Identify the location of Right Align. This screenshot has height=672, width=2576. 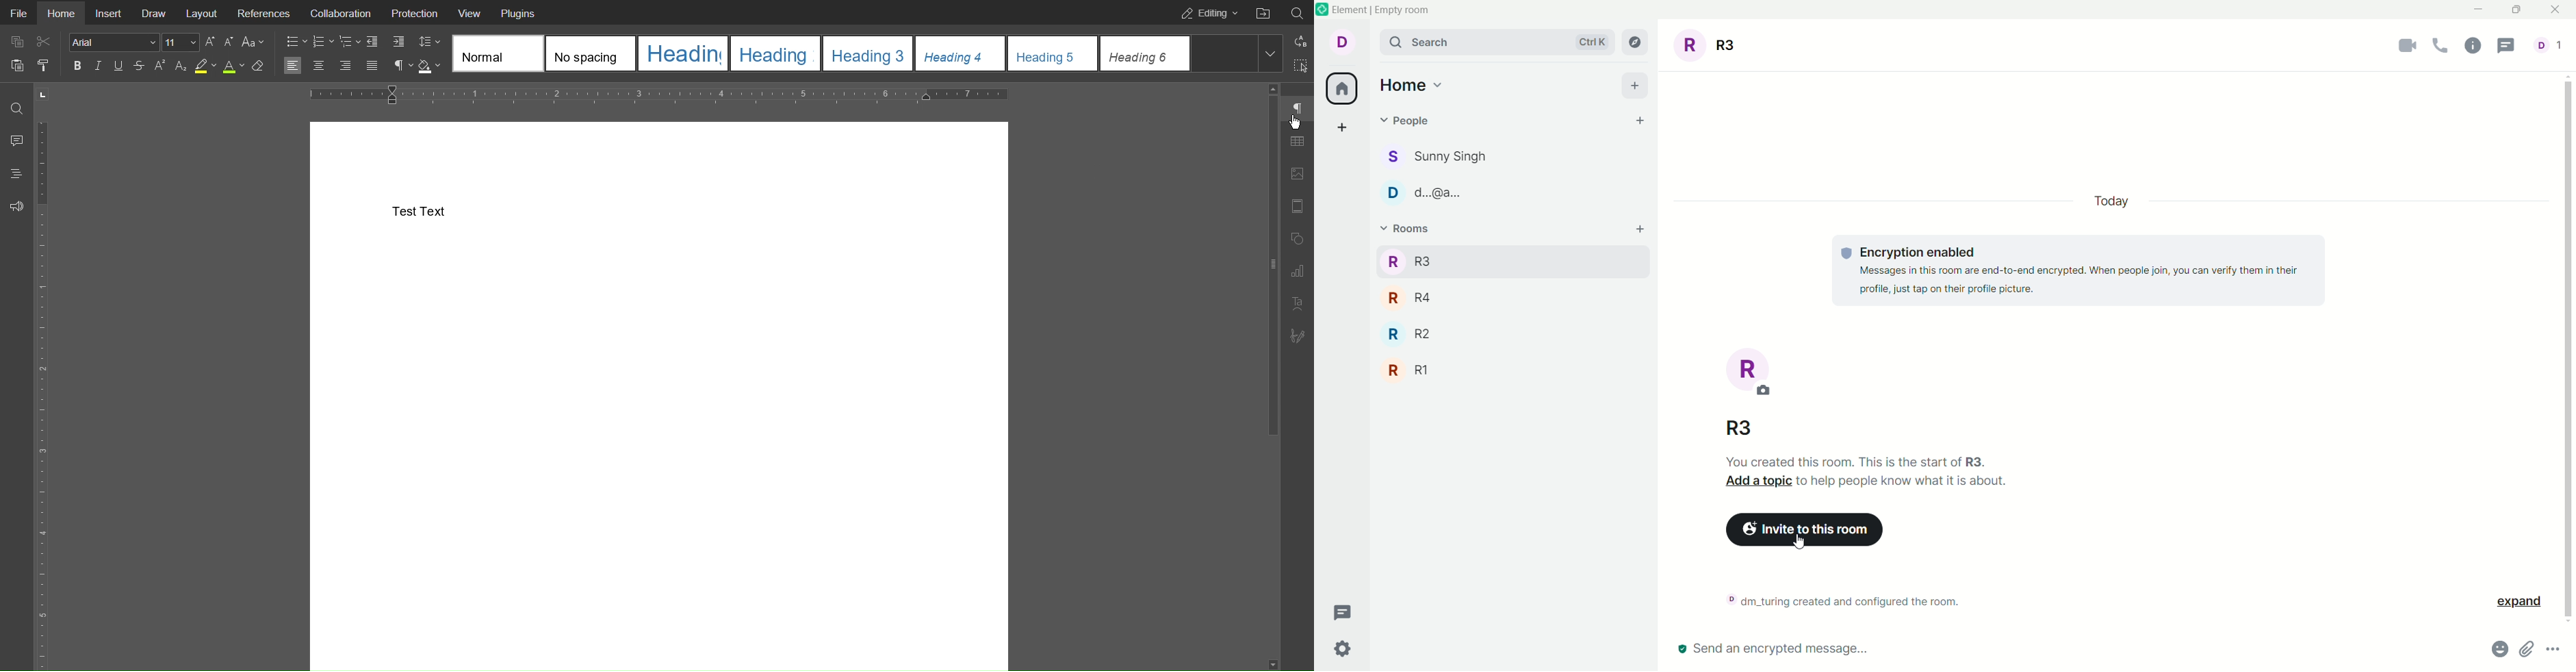
(346, 67).